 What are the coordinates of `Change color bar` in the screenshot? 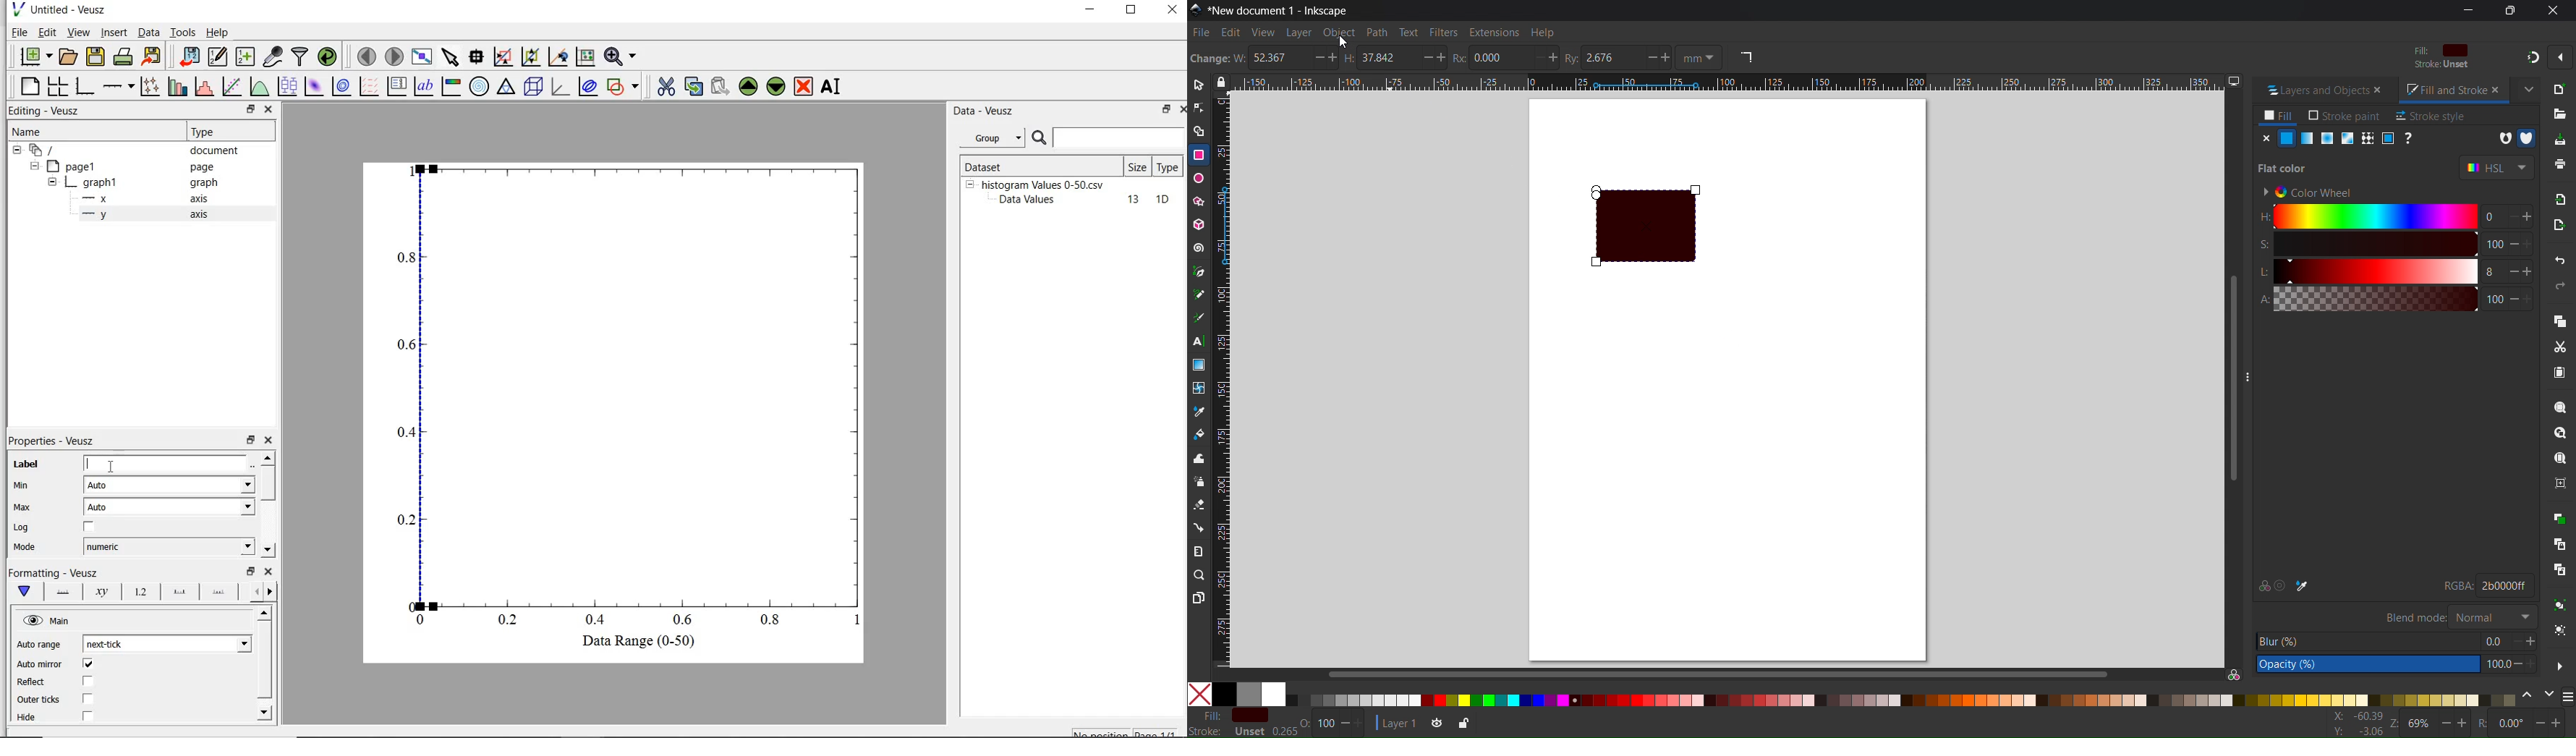 It's located at (2528, 697).